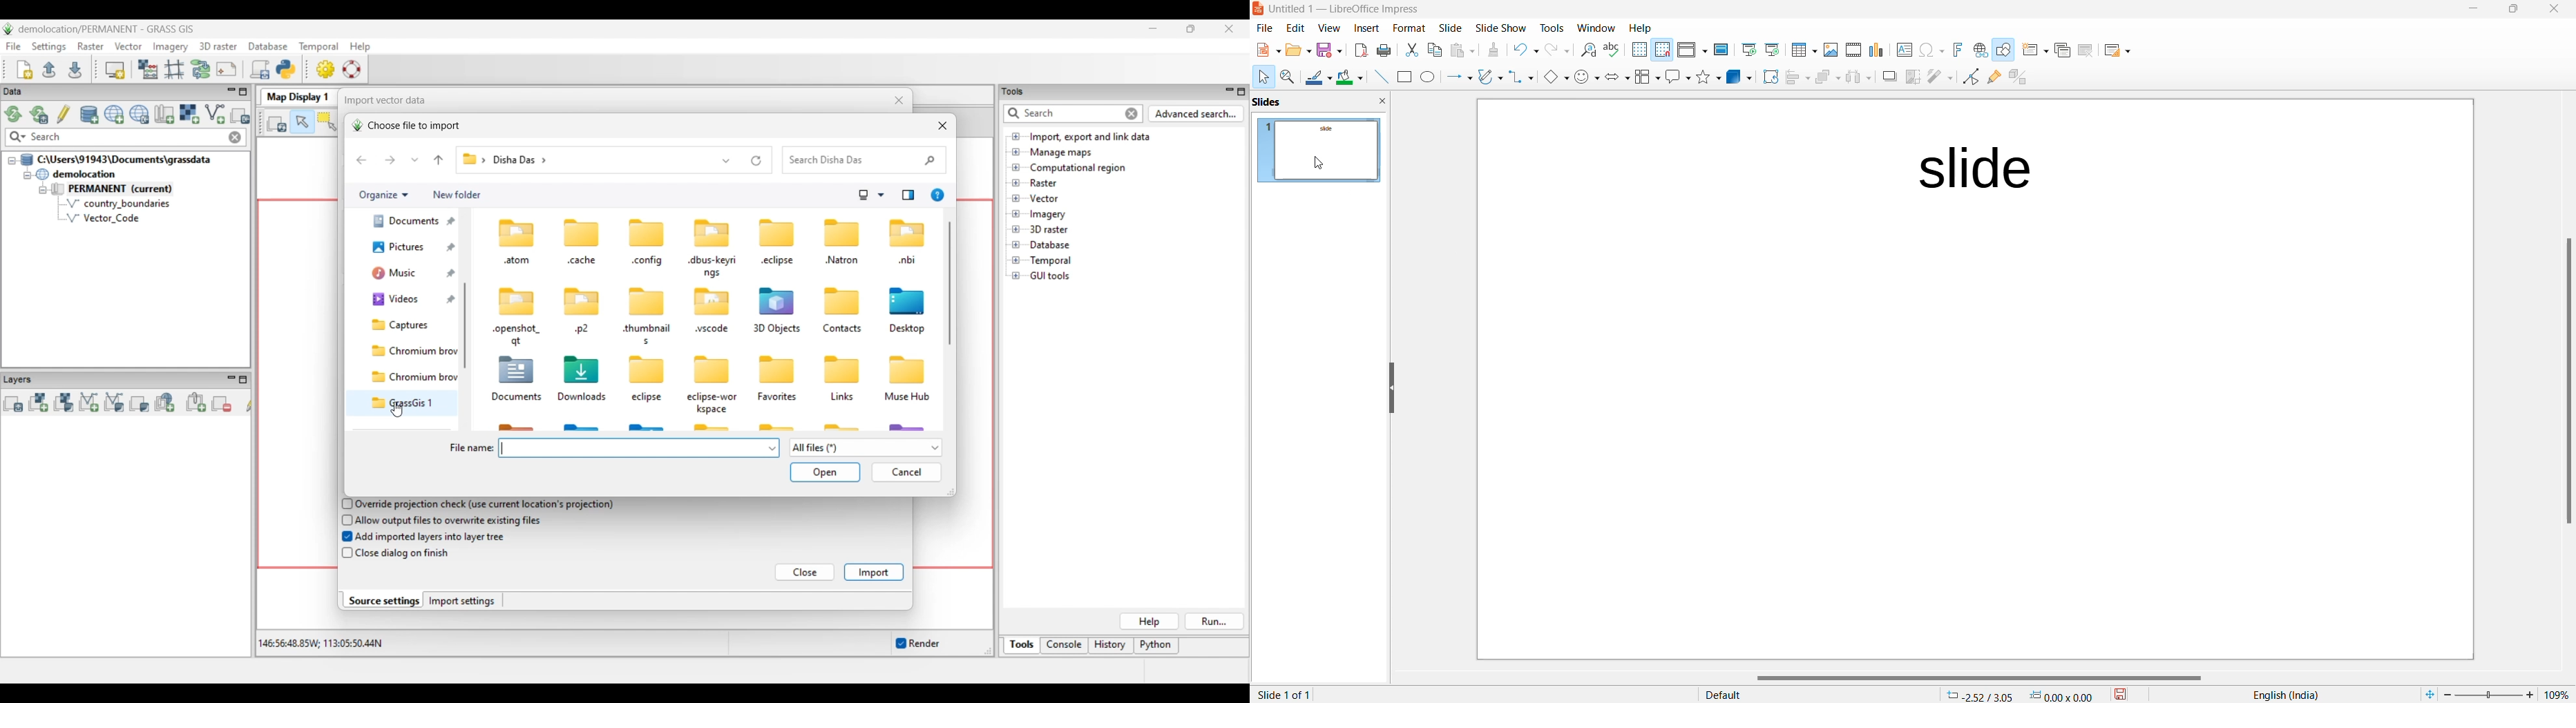  Describe the element at coordinates (1387, 50) in the screenshot. I see `print` at that location.